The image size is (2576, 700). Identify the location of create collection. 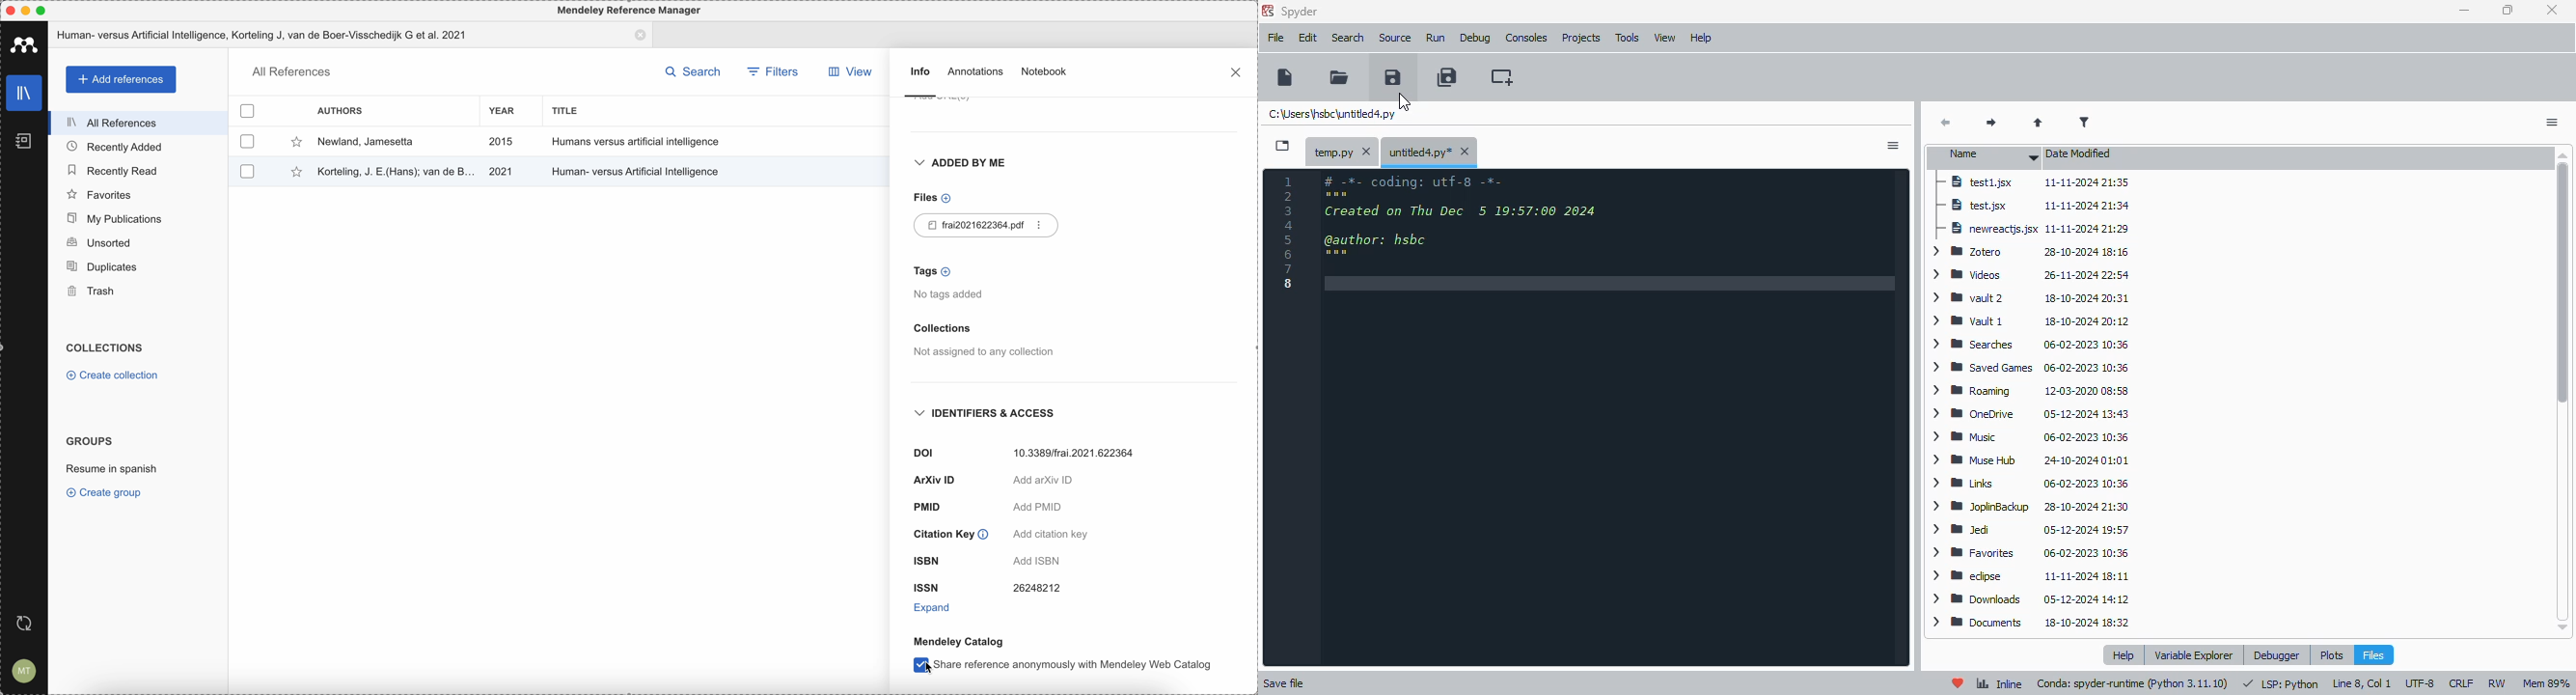
(112, 376).